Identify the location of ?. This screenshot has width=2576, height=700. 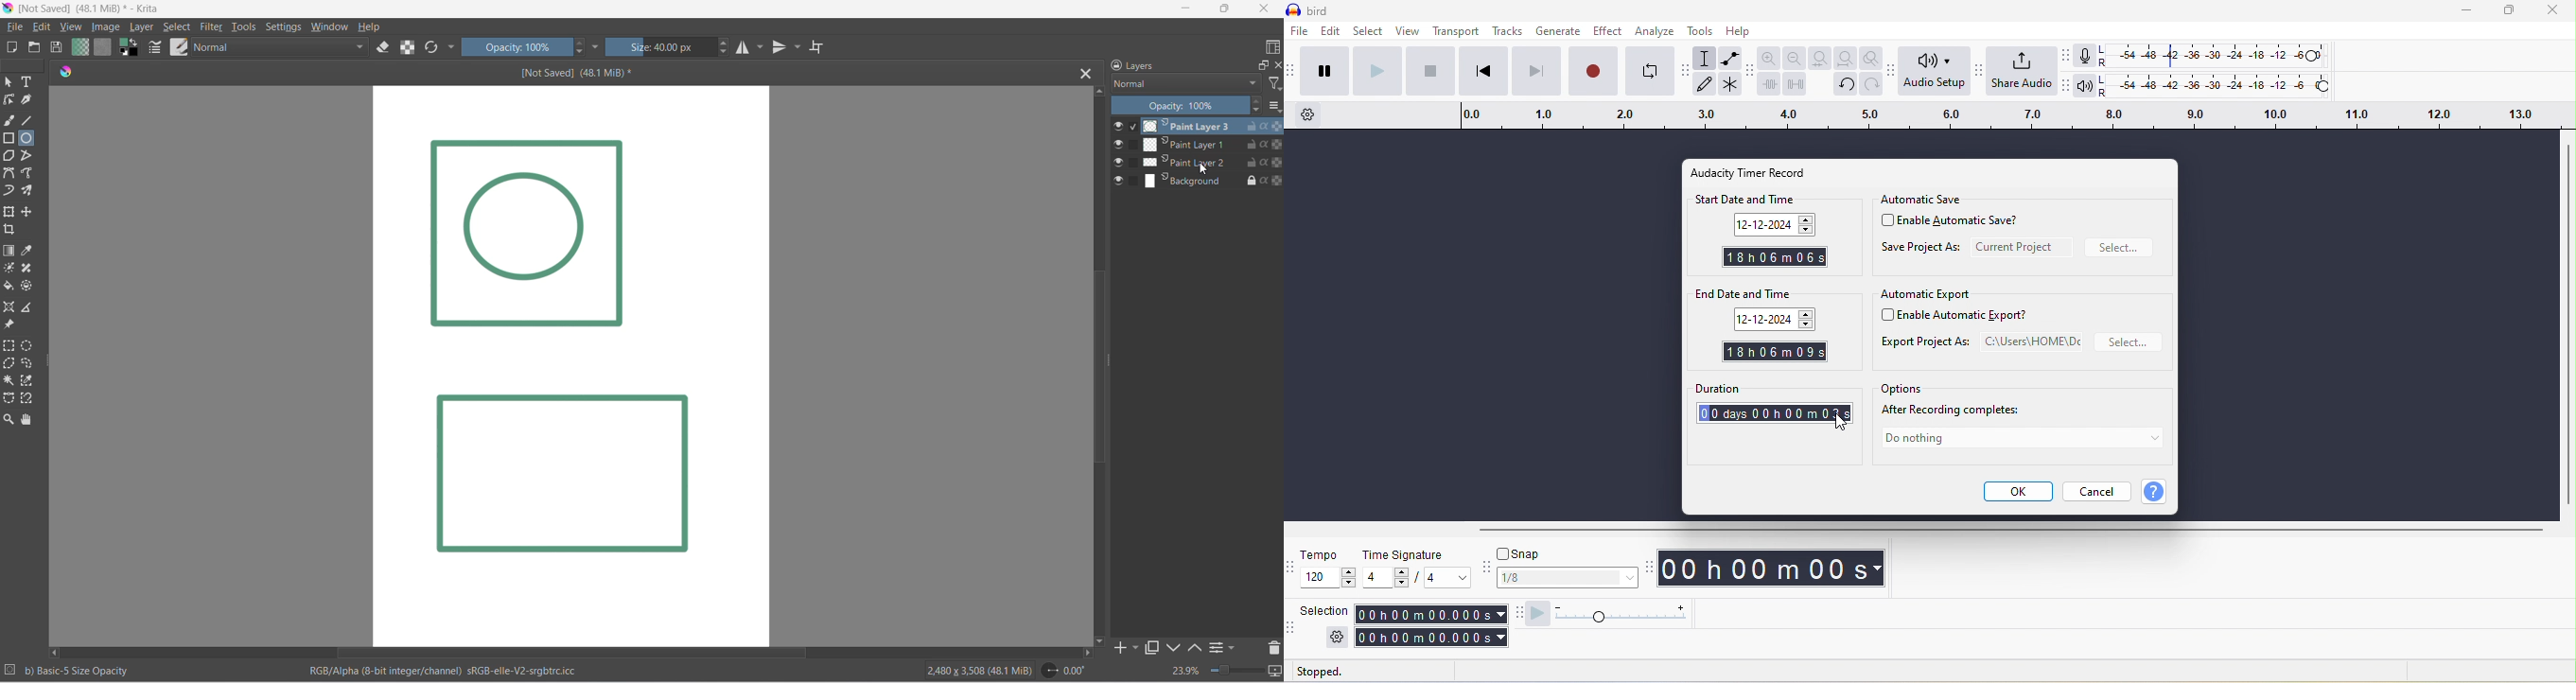
(2158, 492).